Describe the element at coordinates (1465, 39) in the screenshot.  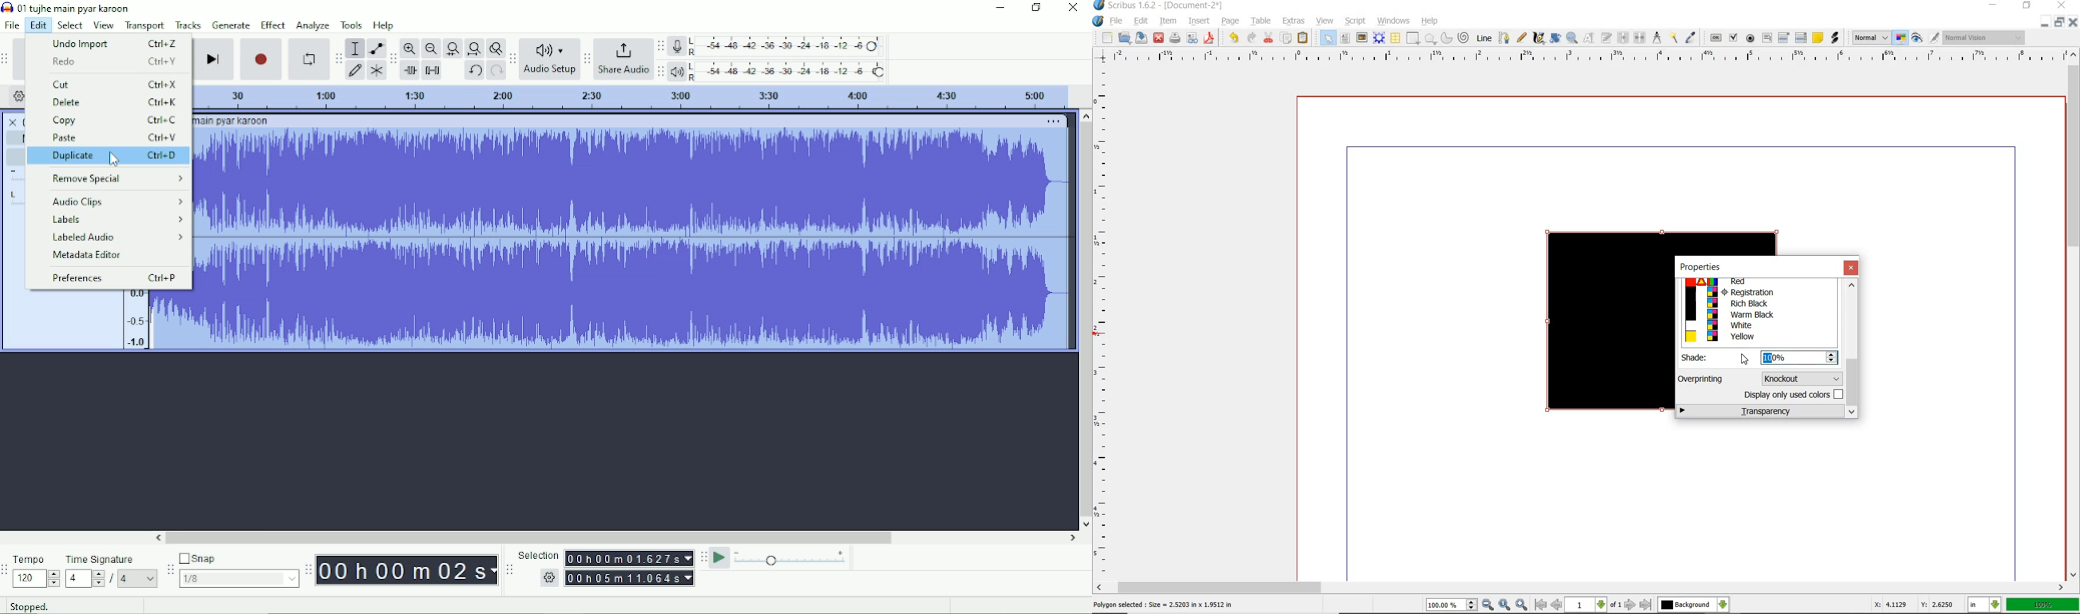
I see `spiral` at that location.